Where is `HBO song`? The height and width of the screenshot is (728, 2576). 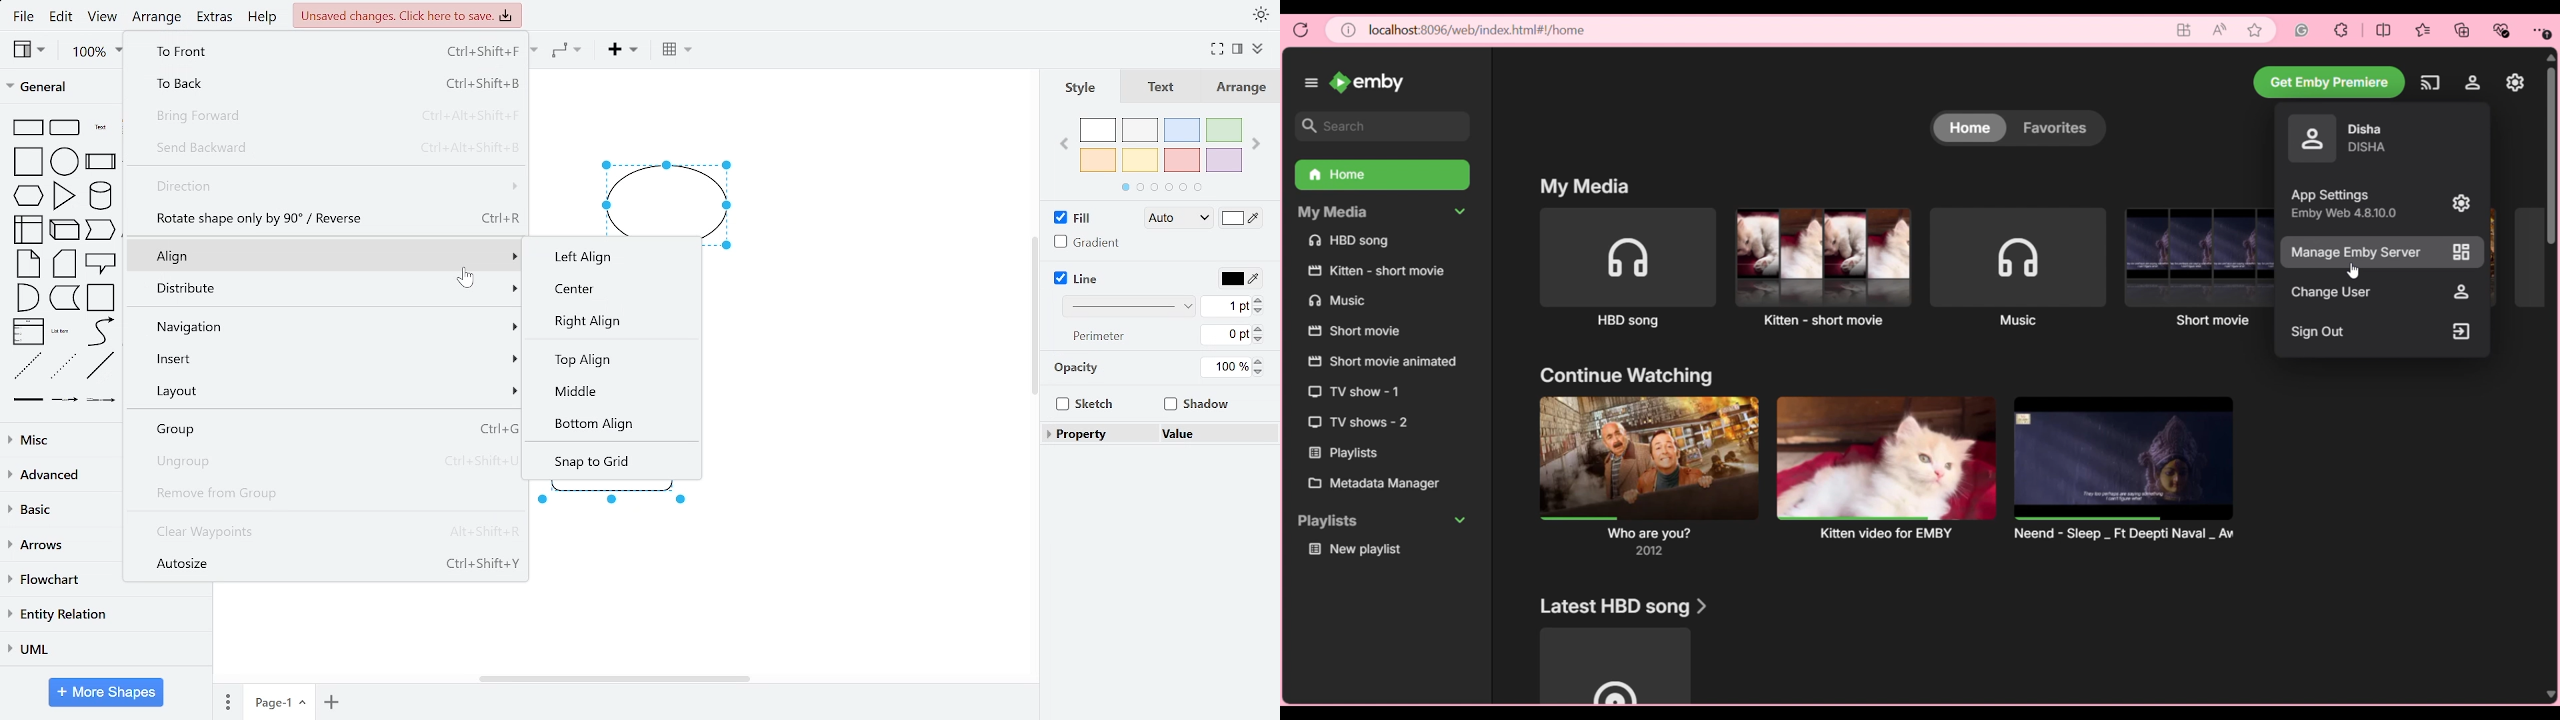
HBO song is located at coordinates (1617, 268).